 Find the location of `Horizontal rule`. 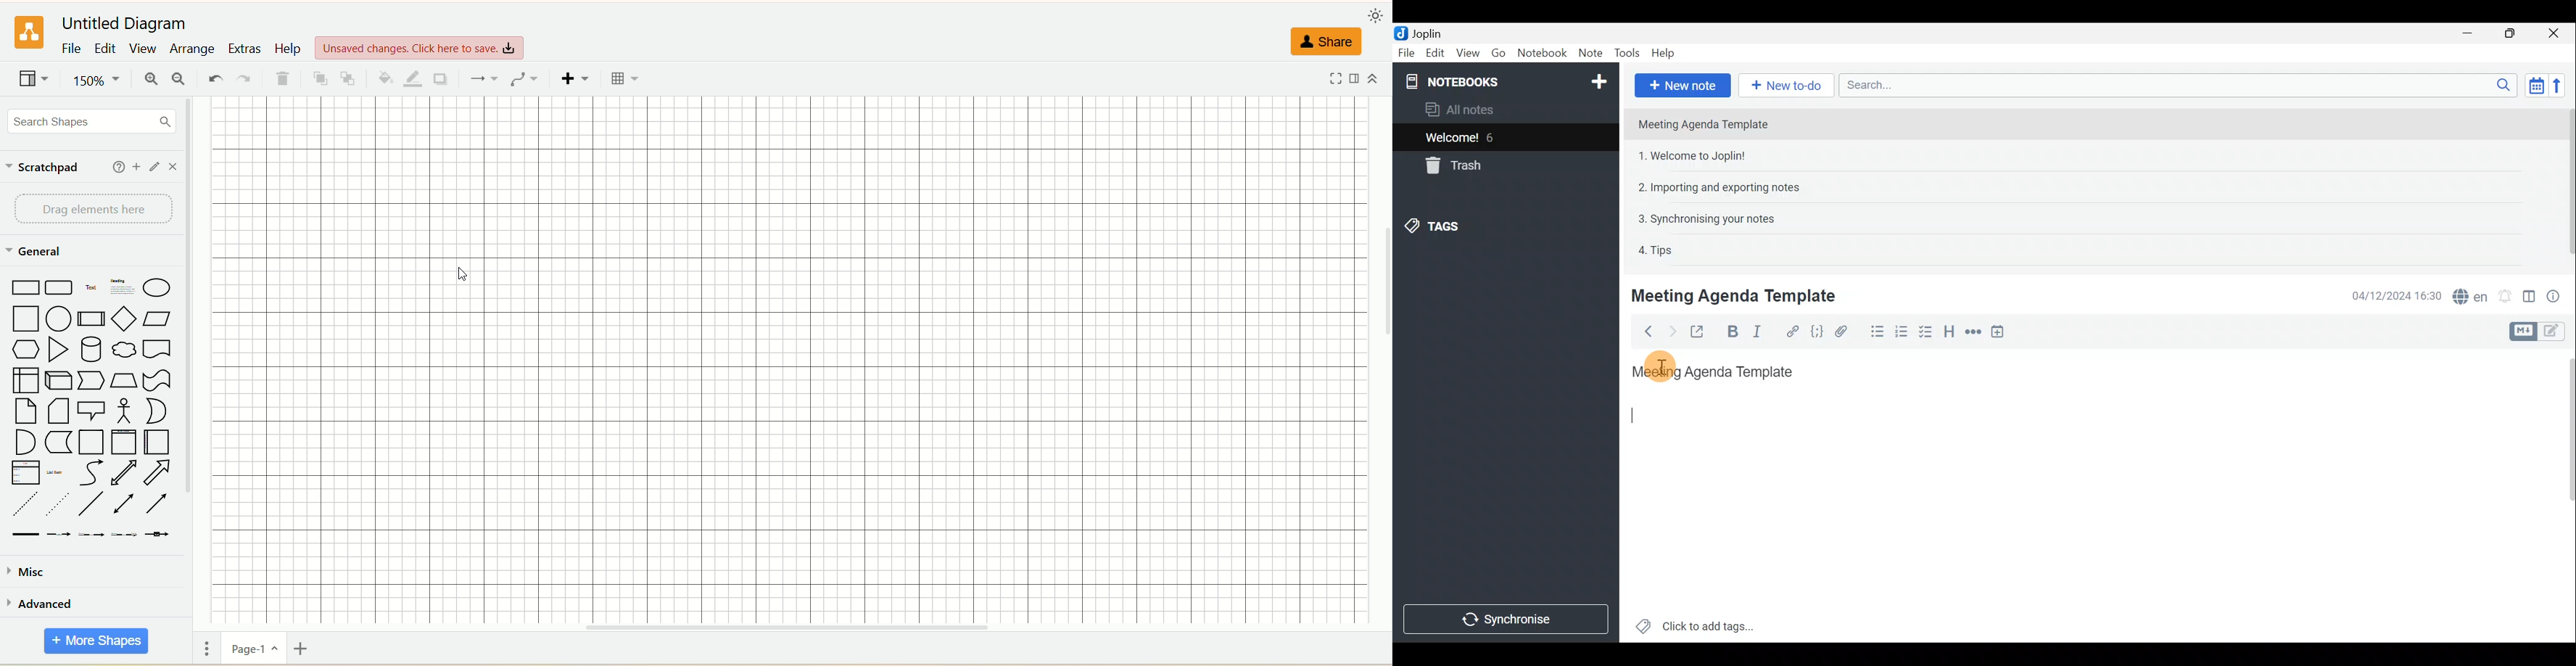

Horizontal rule is located at coordinates (1972, 334).